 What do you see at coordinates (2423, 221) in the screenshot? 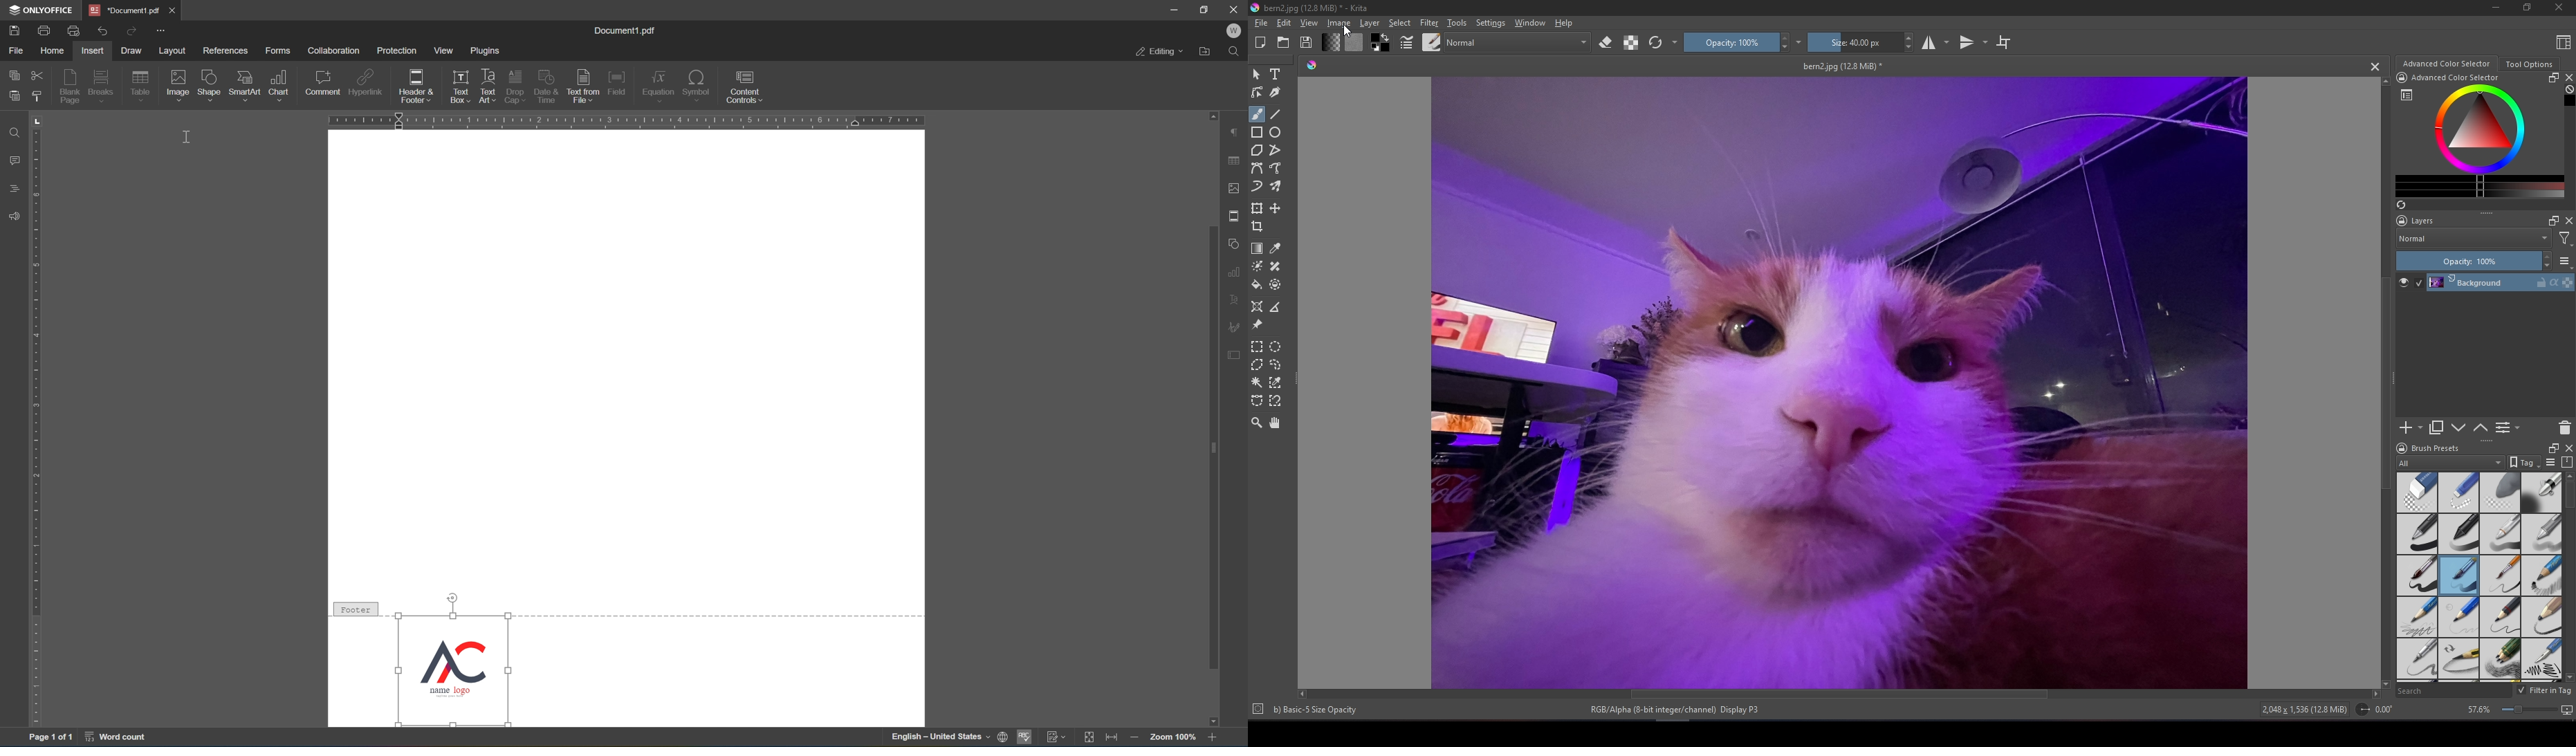
I see `Layers` at bounding box center [2423, 221].